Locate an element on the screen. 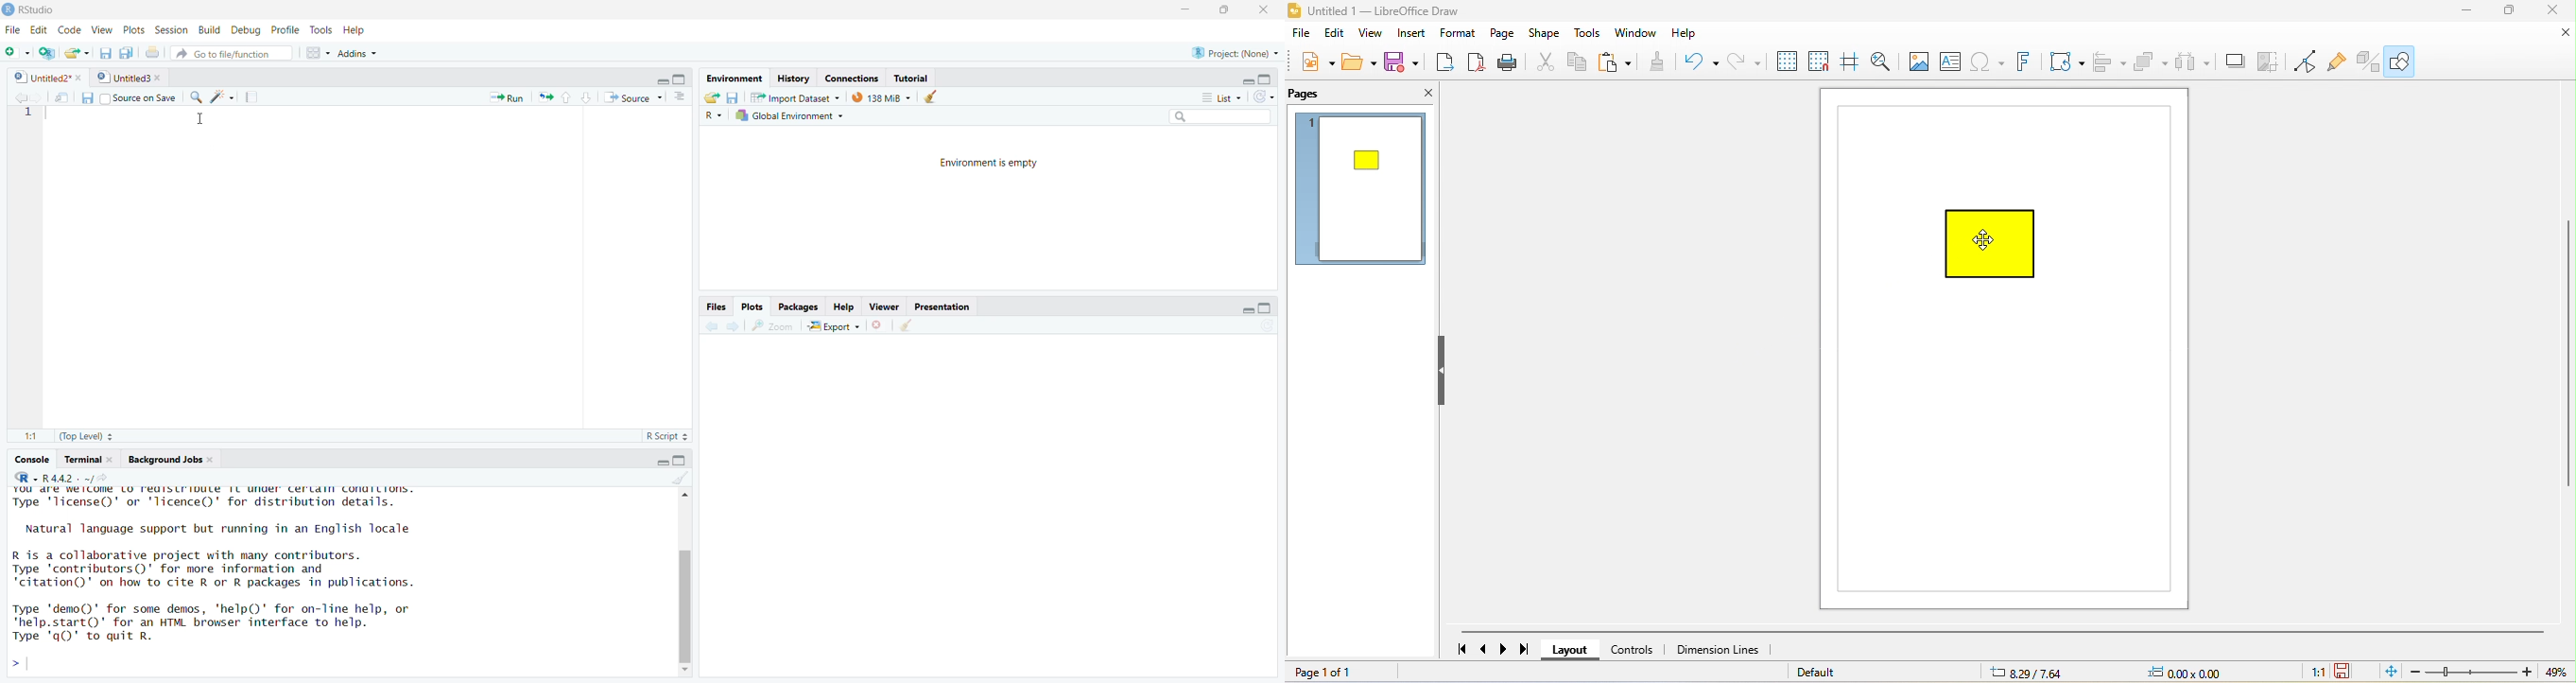 Image resolution: width=2576 pixels, height=700 pixels. History is located at coordinates (792, 76).